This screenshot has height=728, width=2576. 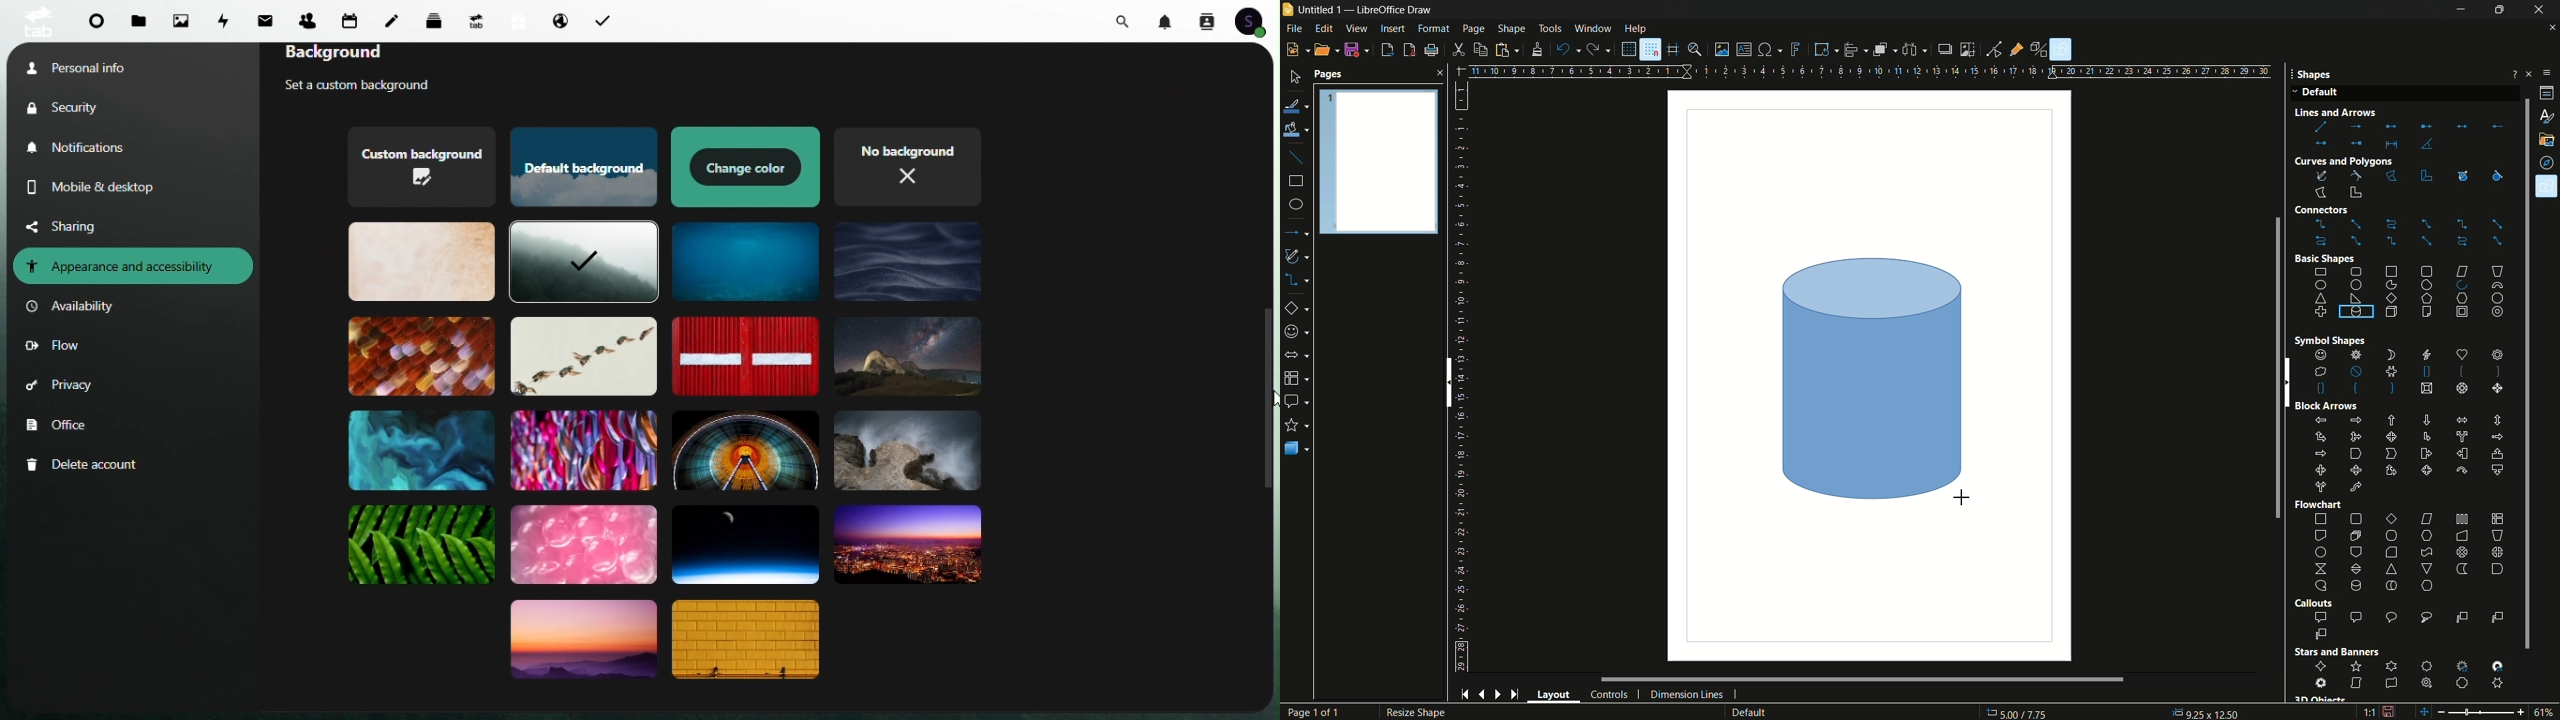 What do you see at coordinates (908, 265) in the screenshot?
I see `Themes` at bounding box center [908, 265].